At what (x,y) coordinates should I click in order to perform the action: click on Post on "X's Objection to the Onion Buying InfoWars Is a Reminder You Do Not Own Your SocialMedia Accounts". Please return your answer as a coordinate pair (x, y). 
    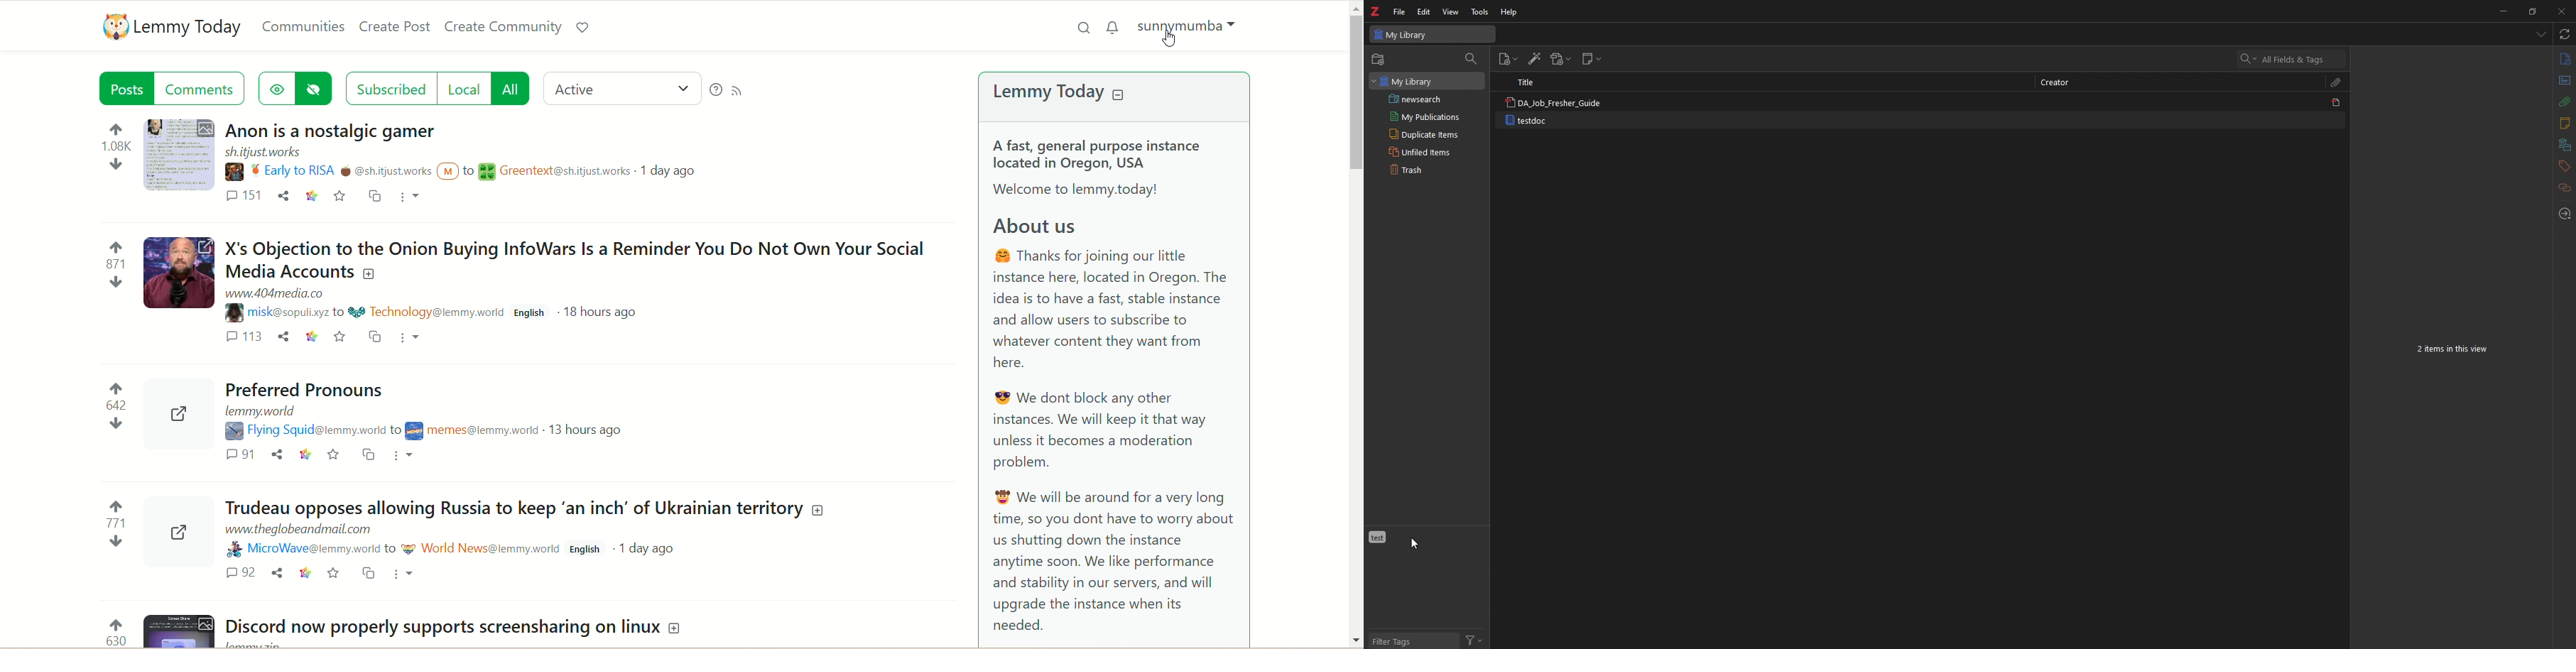
    Looking at the image, I should click on (575, 257).